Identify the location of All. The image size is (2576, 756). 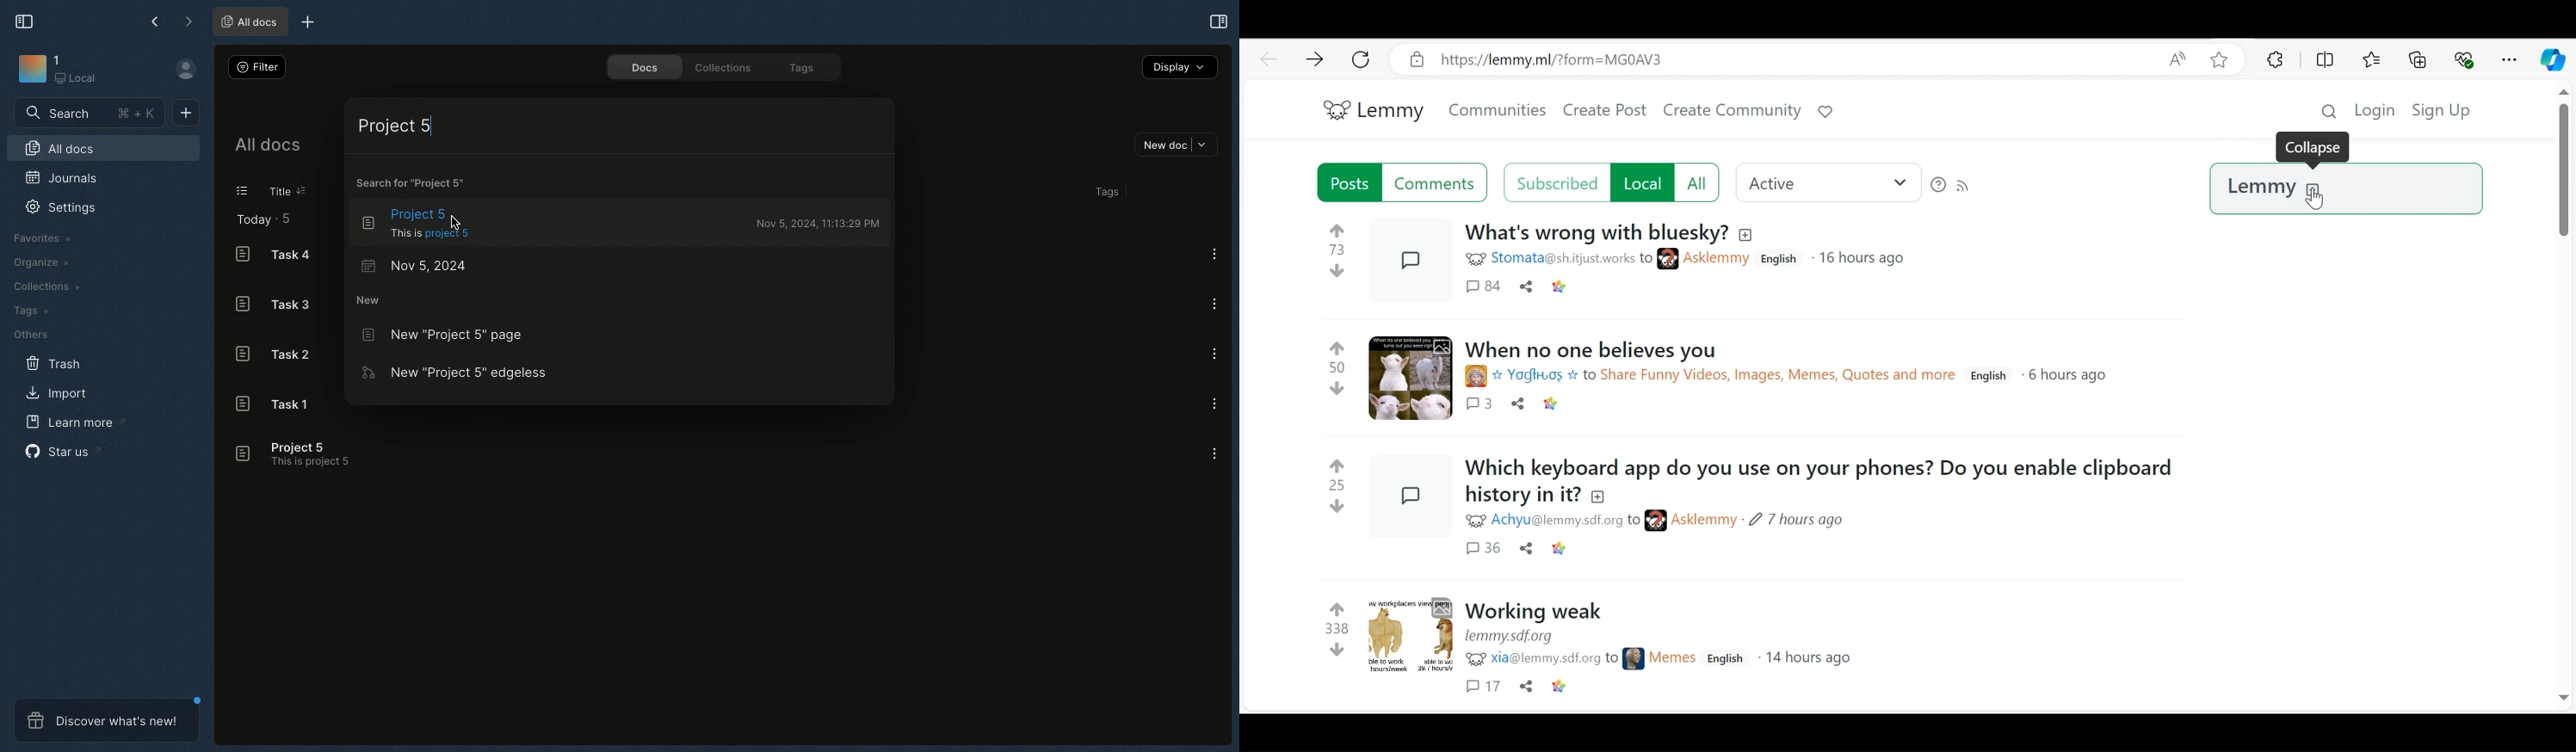
(1698, 182).